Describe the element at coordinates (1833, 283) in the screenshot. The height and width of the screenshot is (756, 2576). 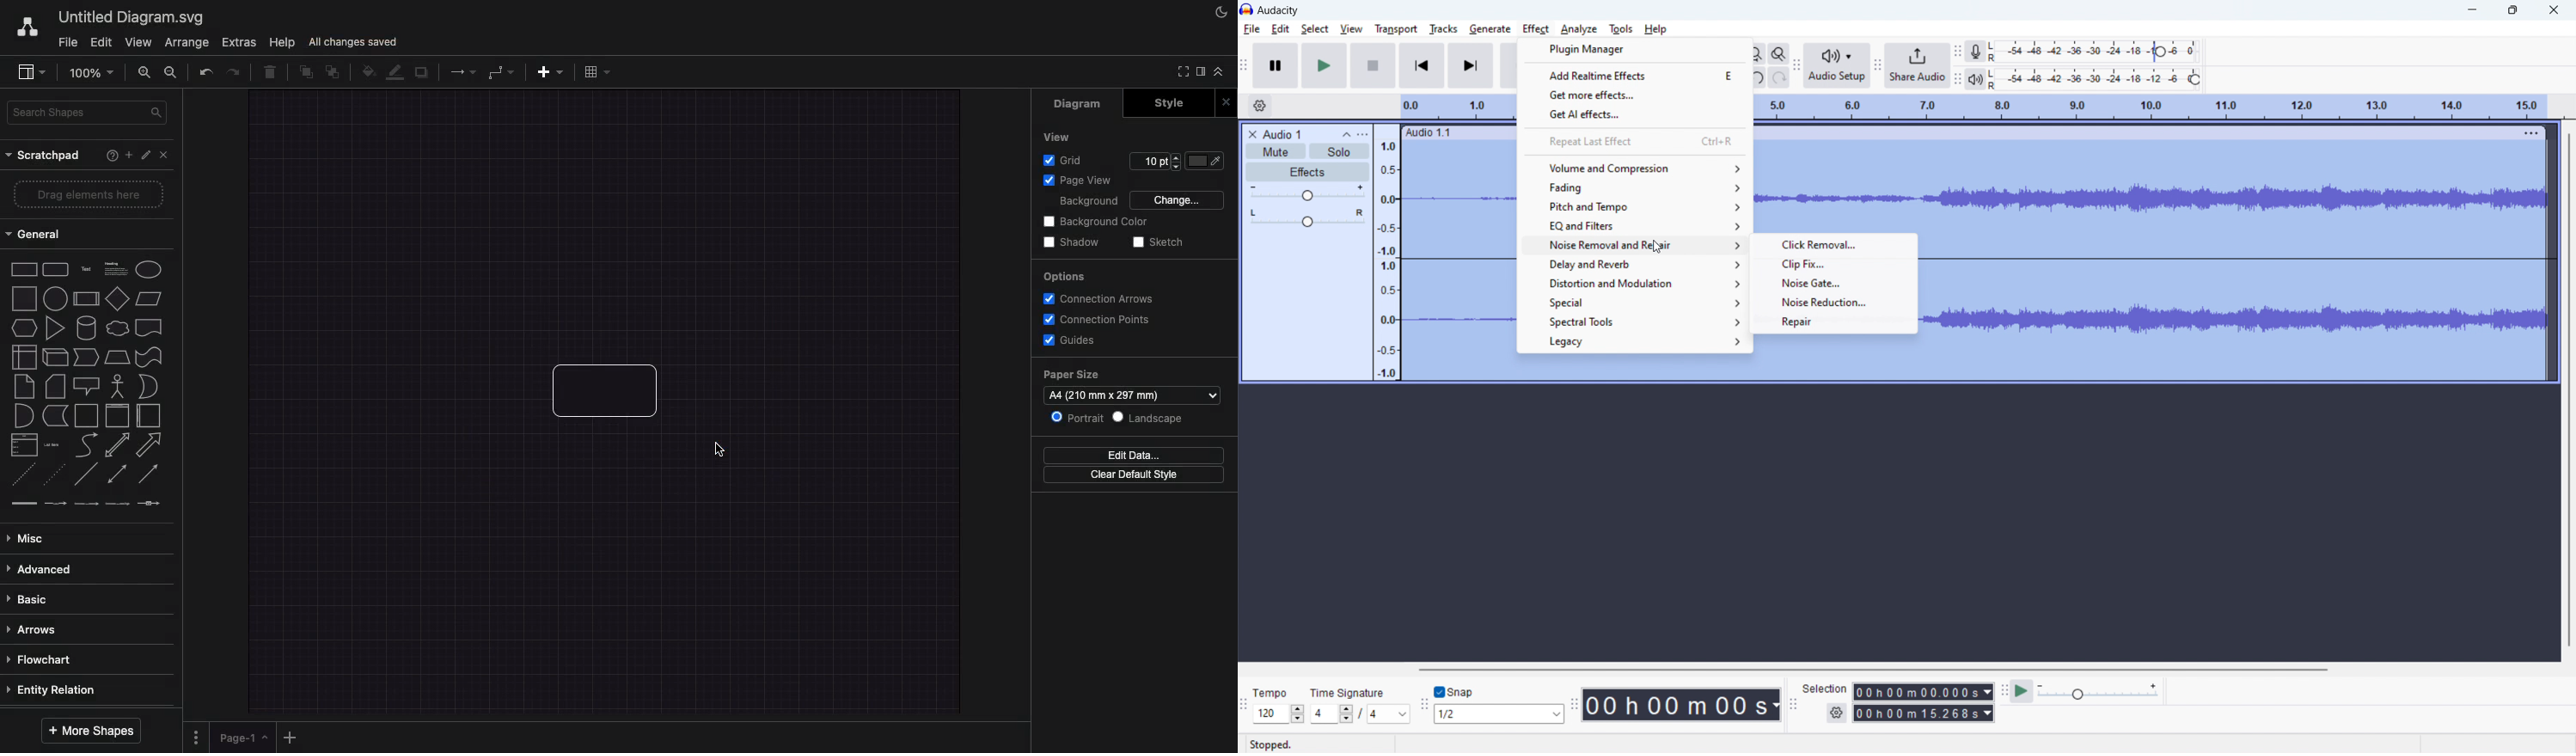
I see `noise gate` at that location.